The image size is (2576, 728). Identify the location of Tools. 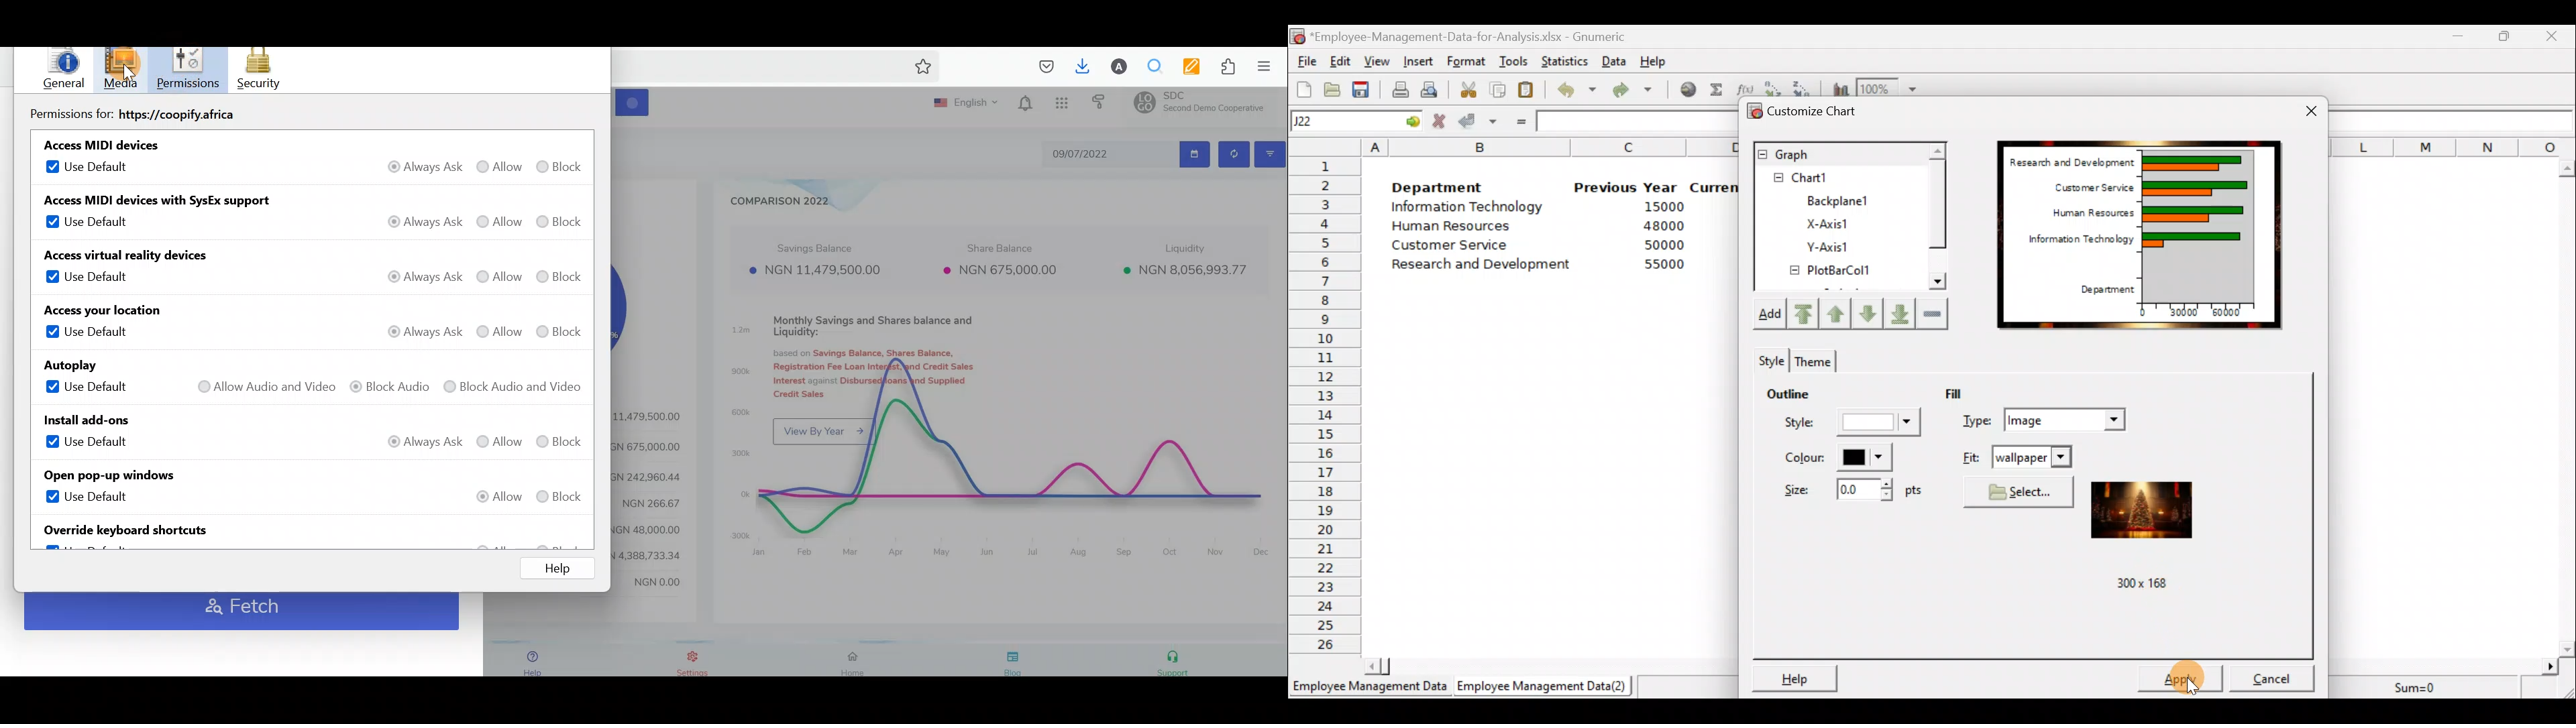
(1513, 60).